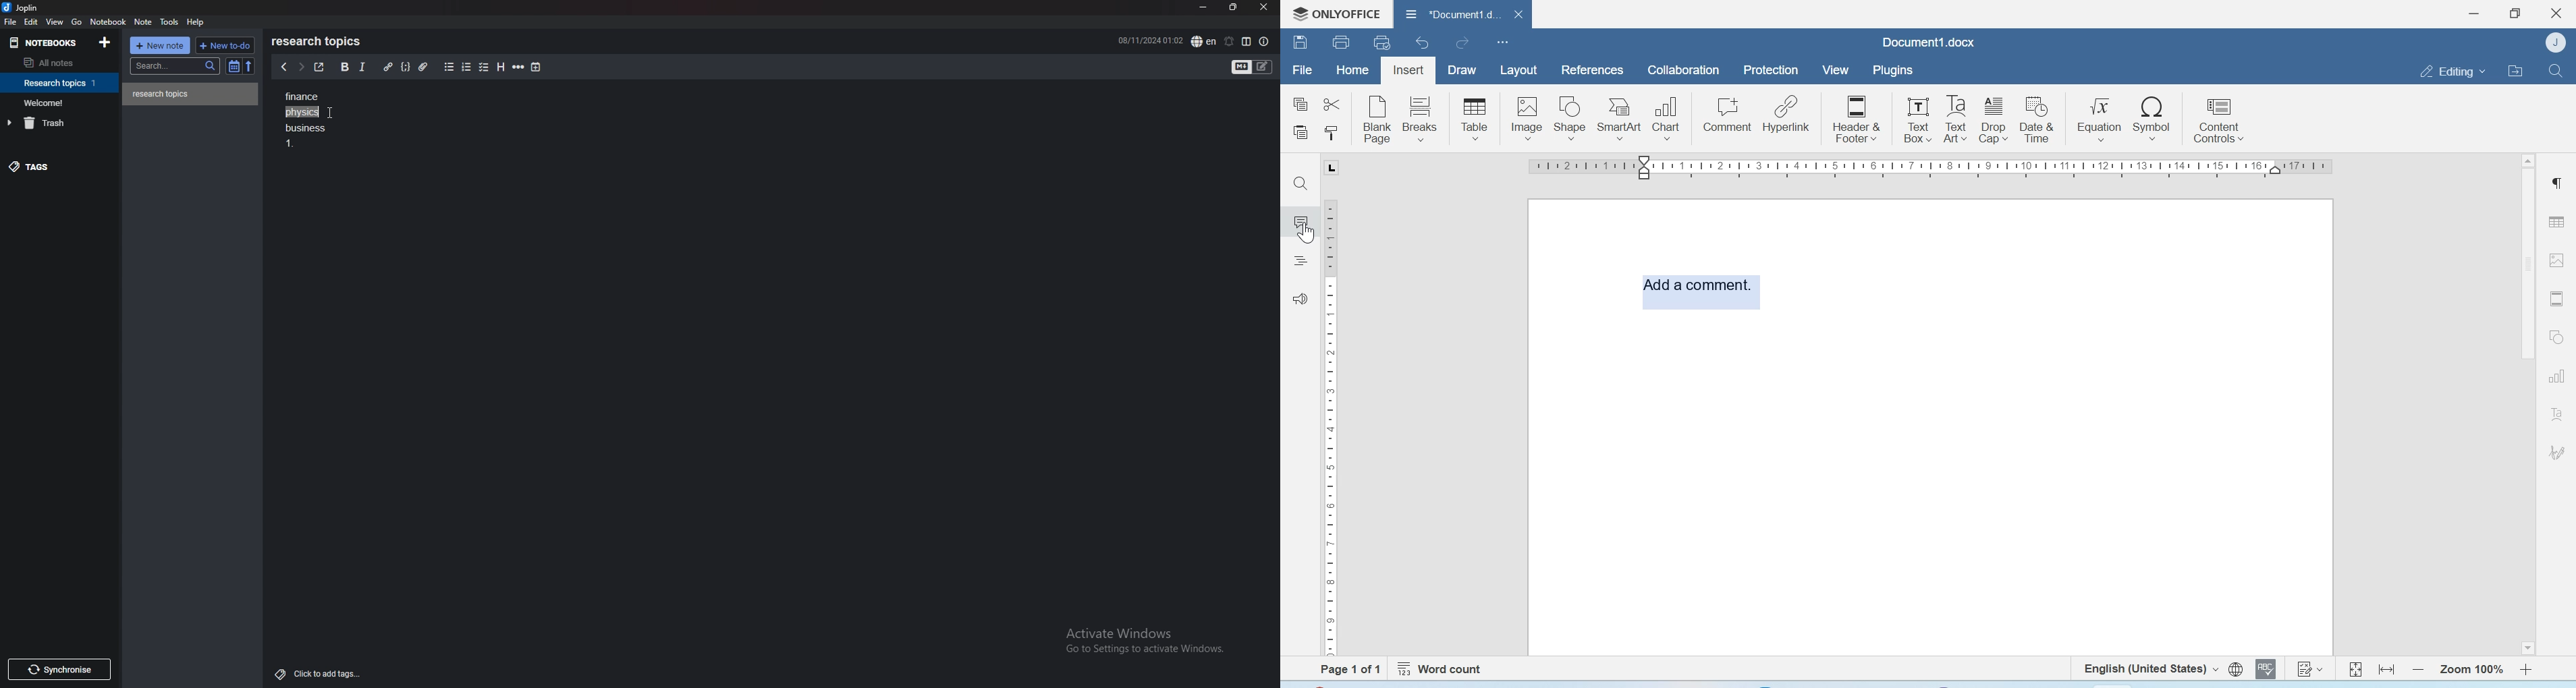  Describe the element at coordinates (55, 63) in the screenshot. I see `all notes` at that location.